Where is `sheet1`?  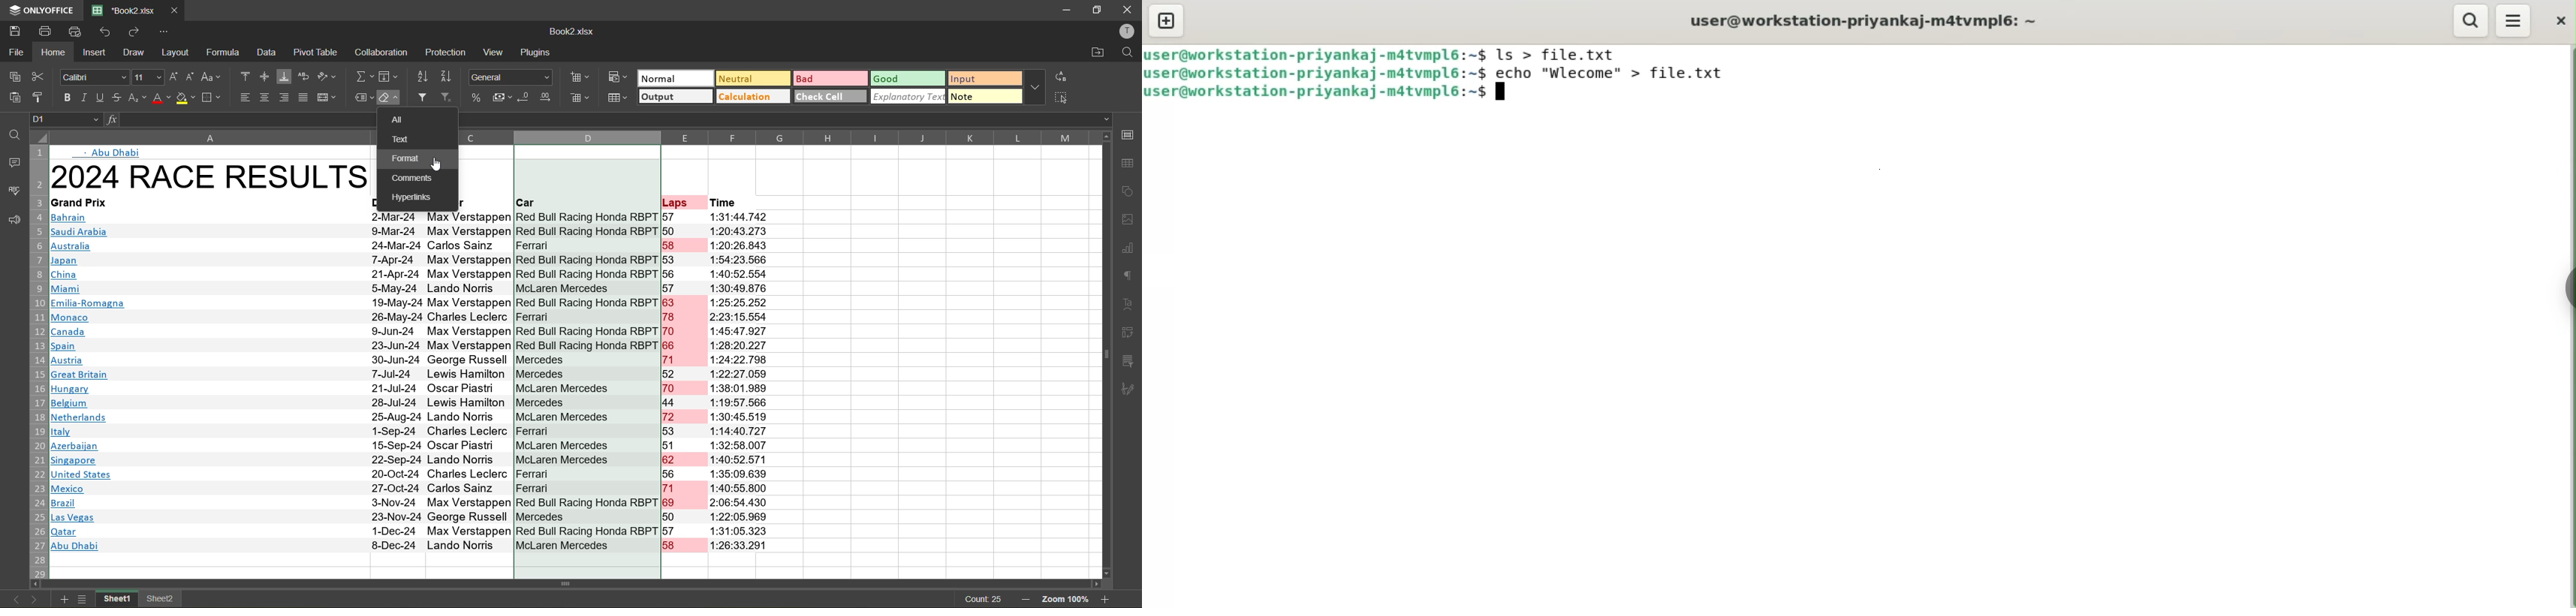
sheet1 is located at coordinates (115, 600).